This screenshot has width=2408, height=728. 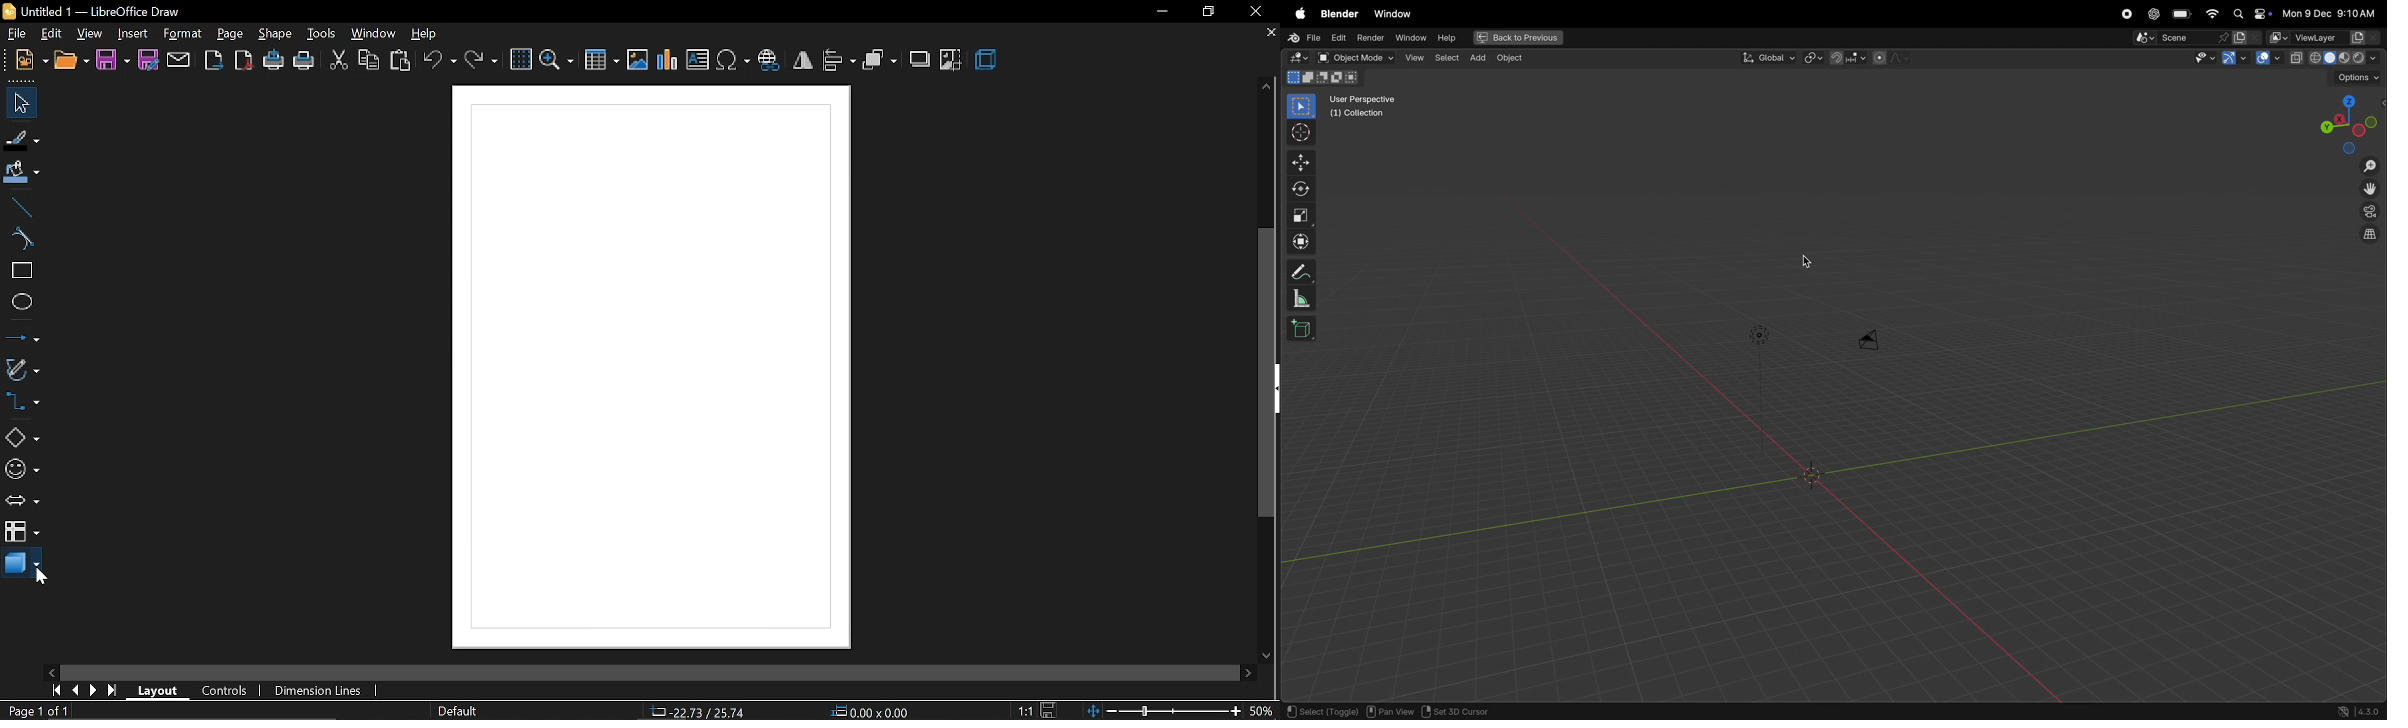 What do you see at coordinates (32, 61) in the screenshot?
I see `new` at bounding box center [32, 61].